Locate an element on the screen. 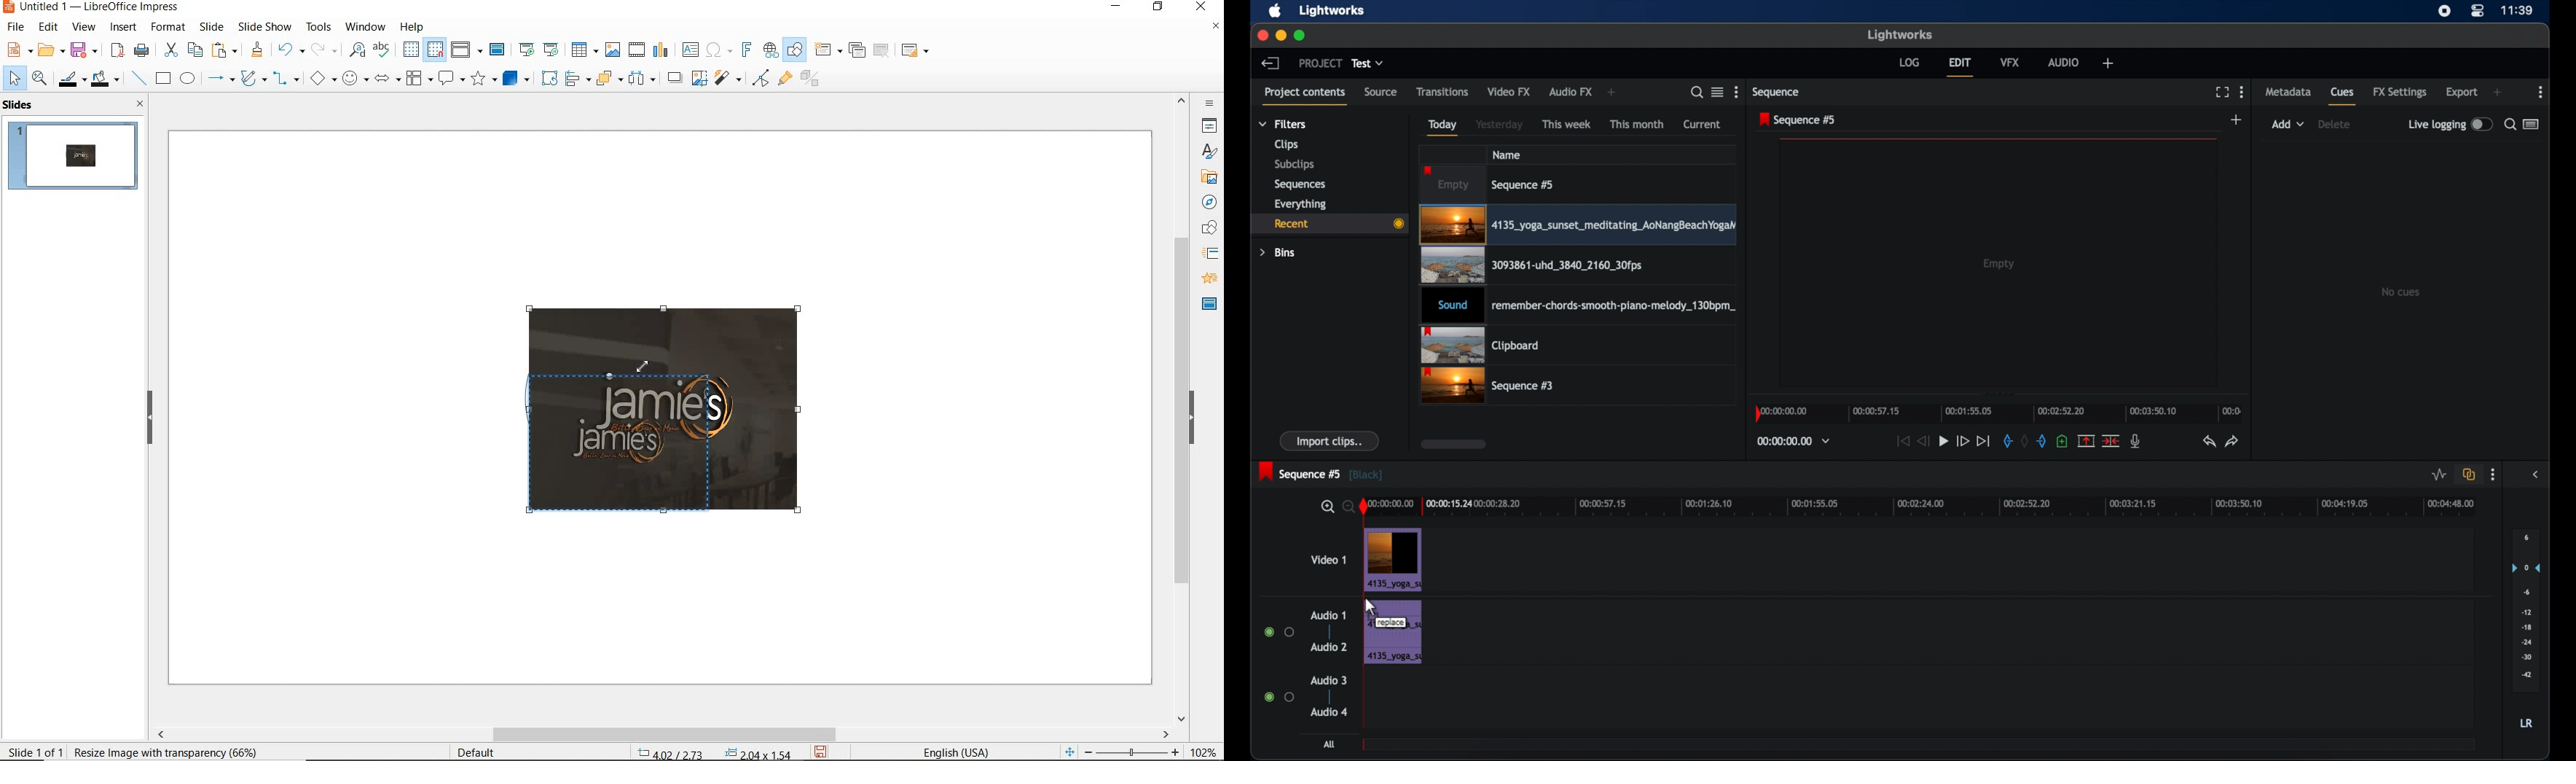 This screenshot has height=784, width=2576. today is located at coordinates (1443, 128).